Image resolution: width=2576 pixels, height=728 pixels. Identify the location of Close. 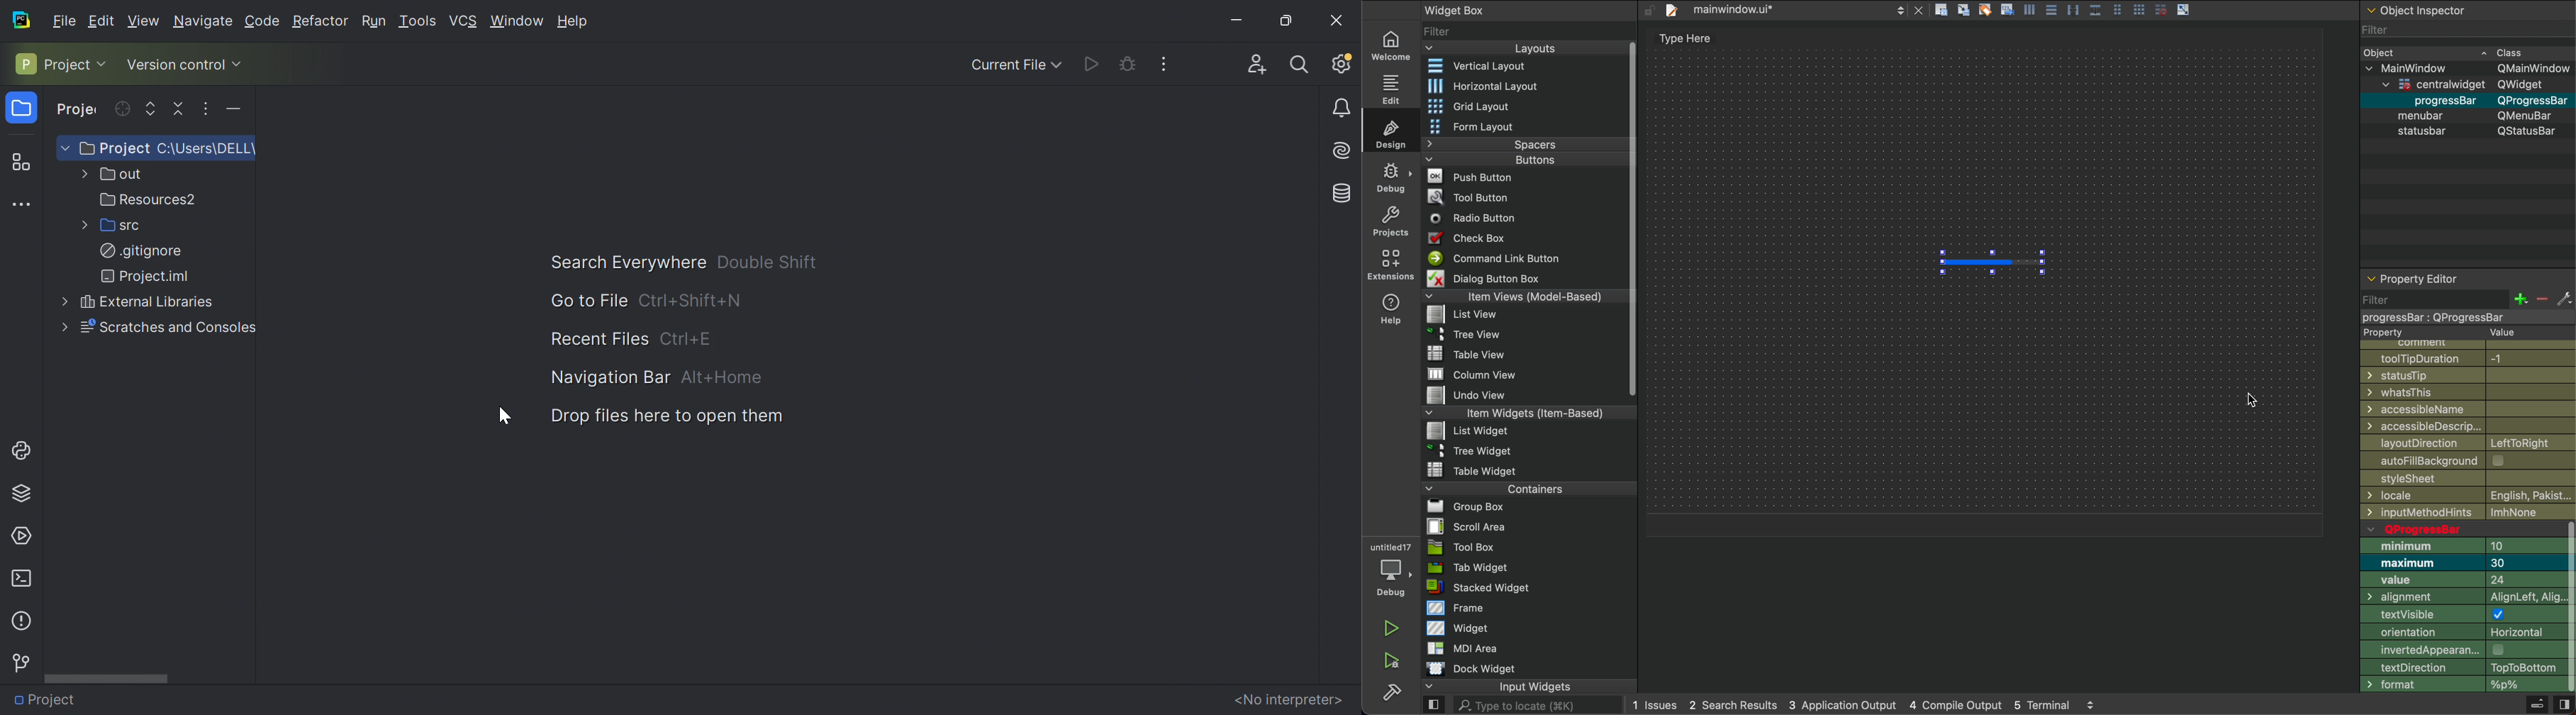
(1336, 17).